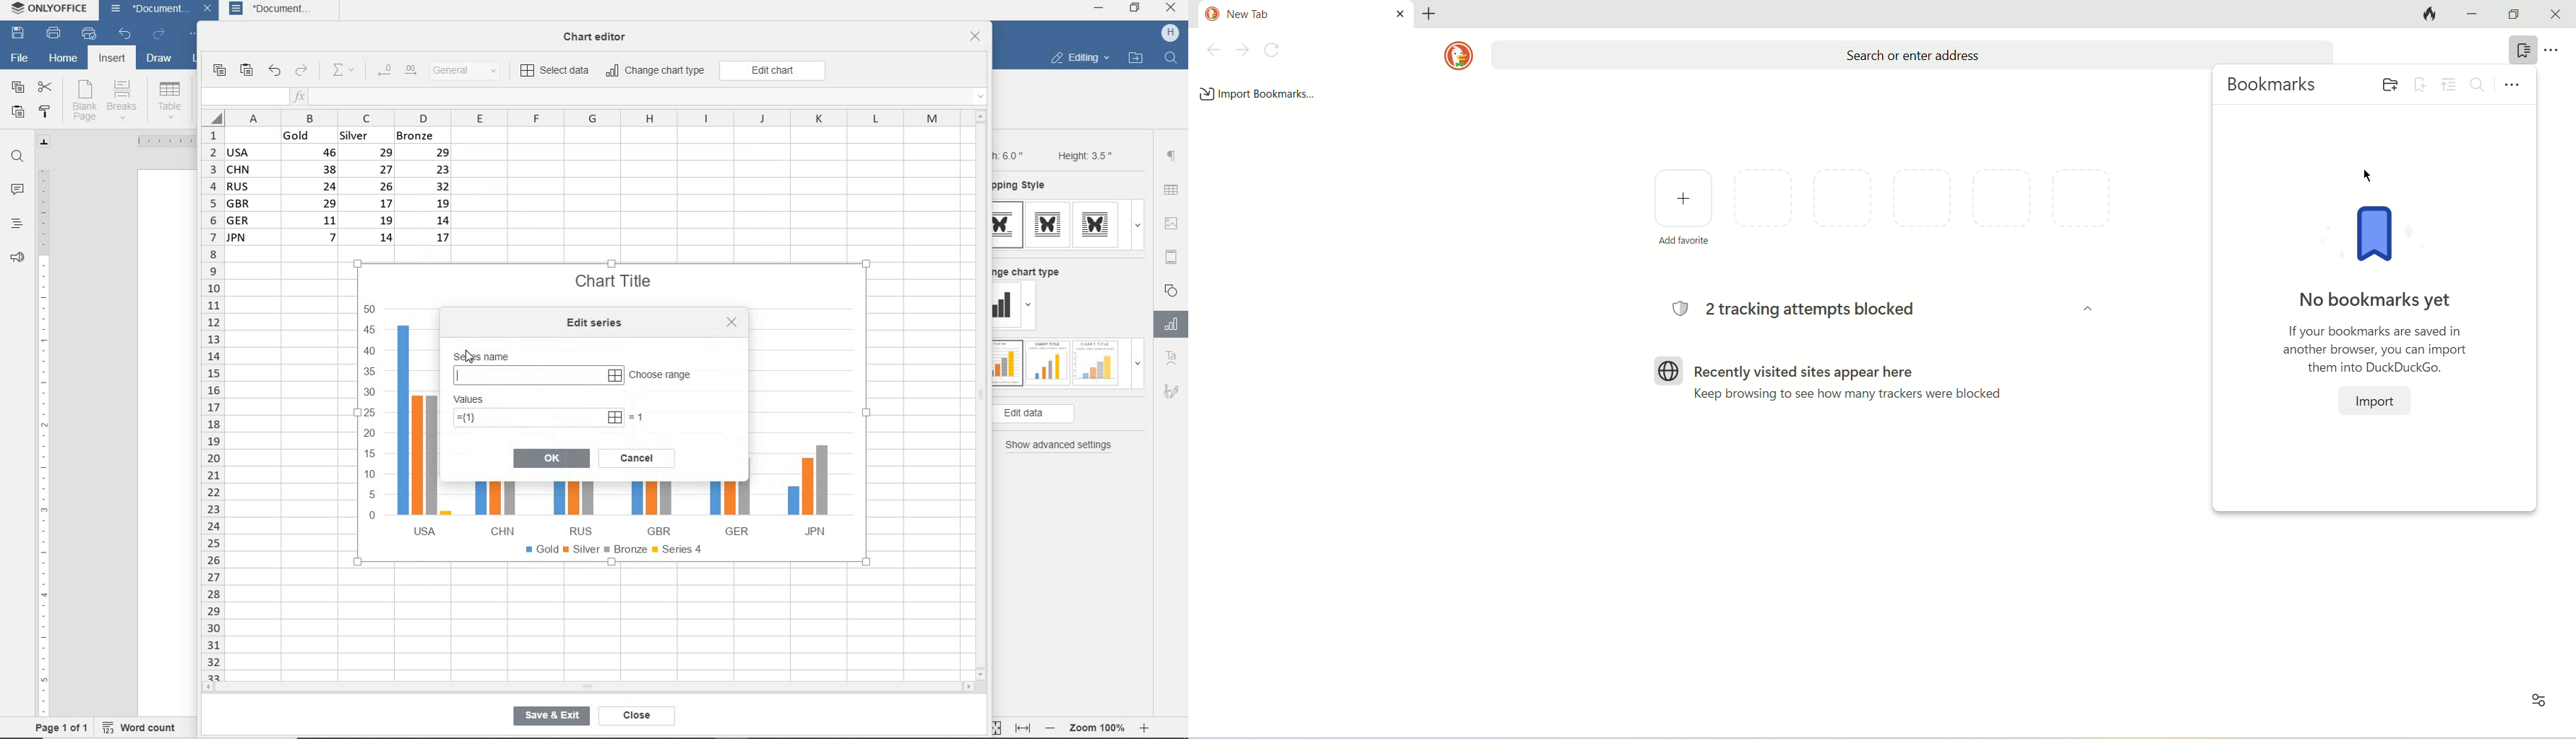 The height and width of the screenshot is (756, 2576). What do you see at coordinates (18, 113) in the screenshot?
I see `paste` at bounding box center [18, 113].